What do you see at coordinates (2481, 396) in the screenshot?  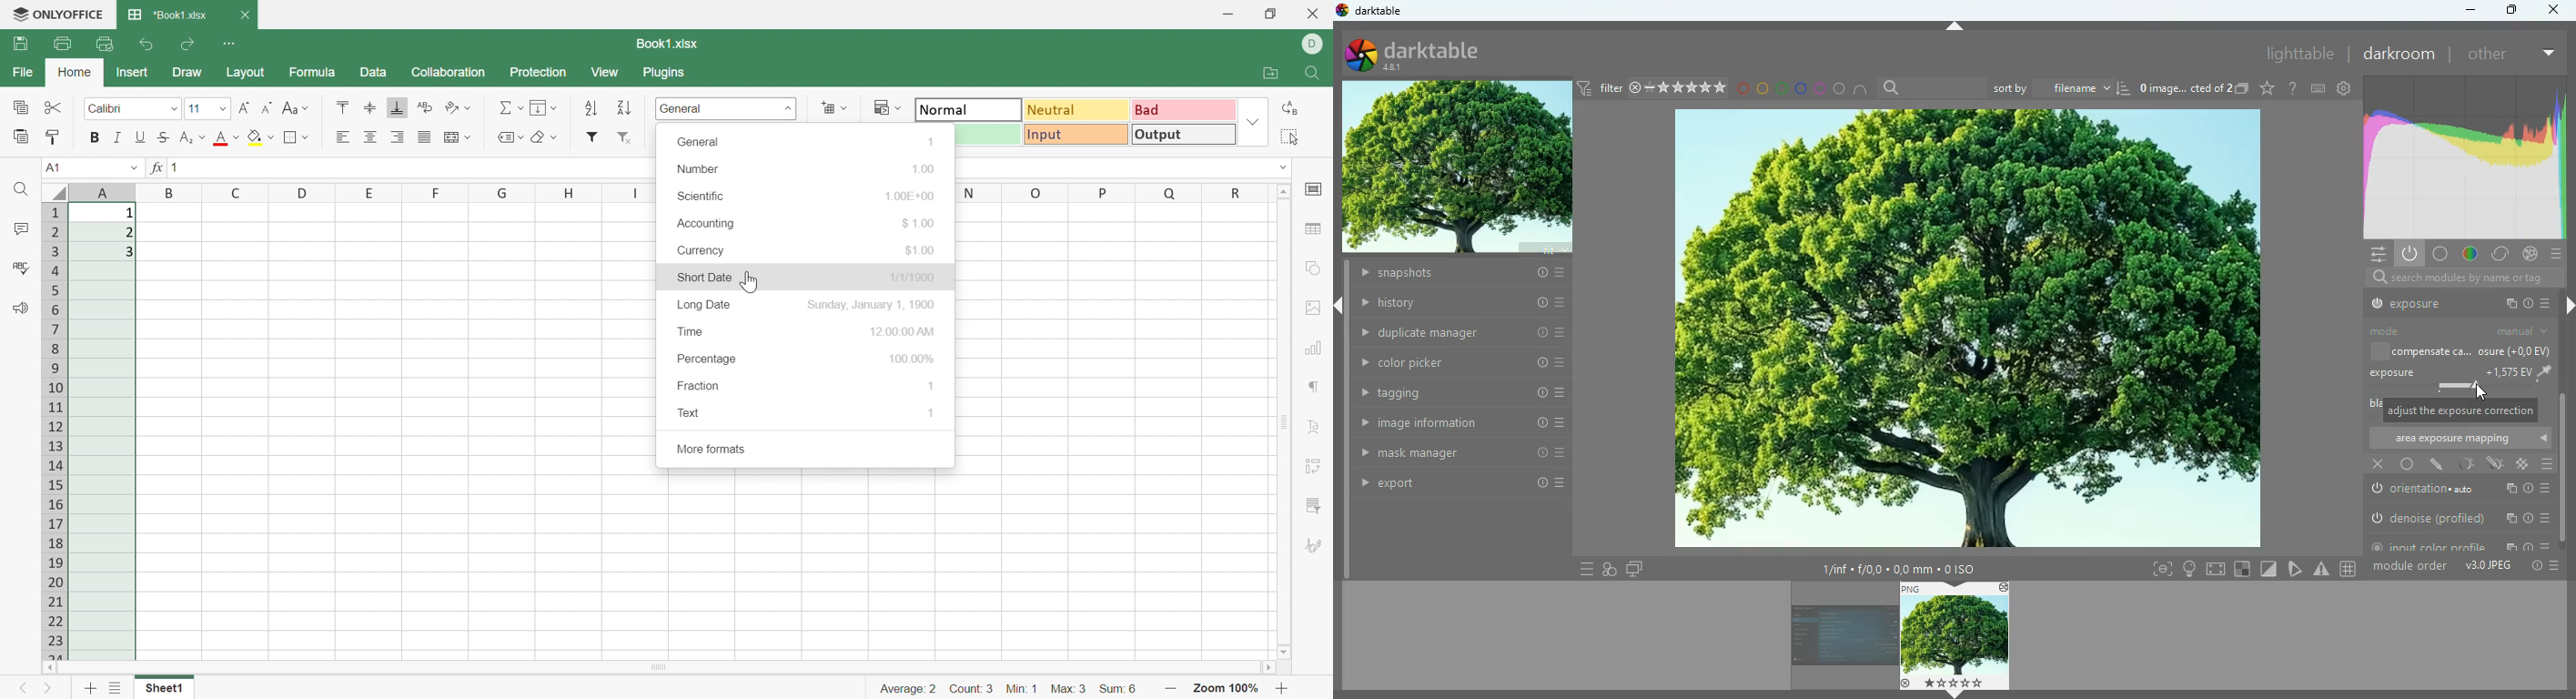 I see `Cursor` at bounding box center [2481, 396].